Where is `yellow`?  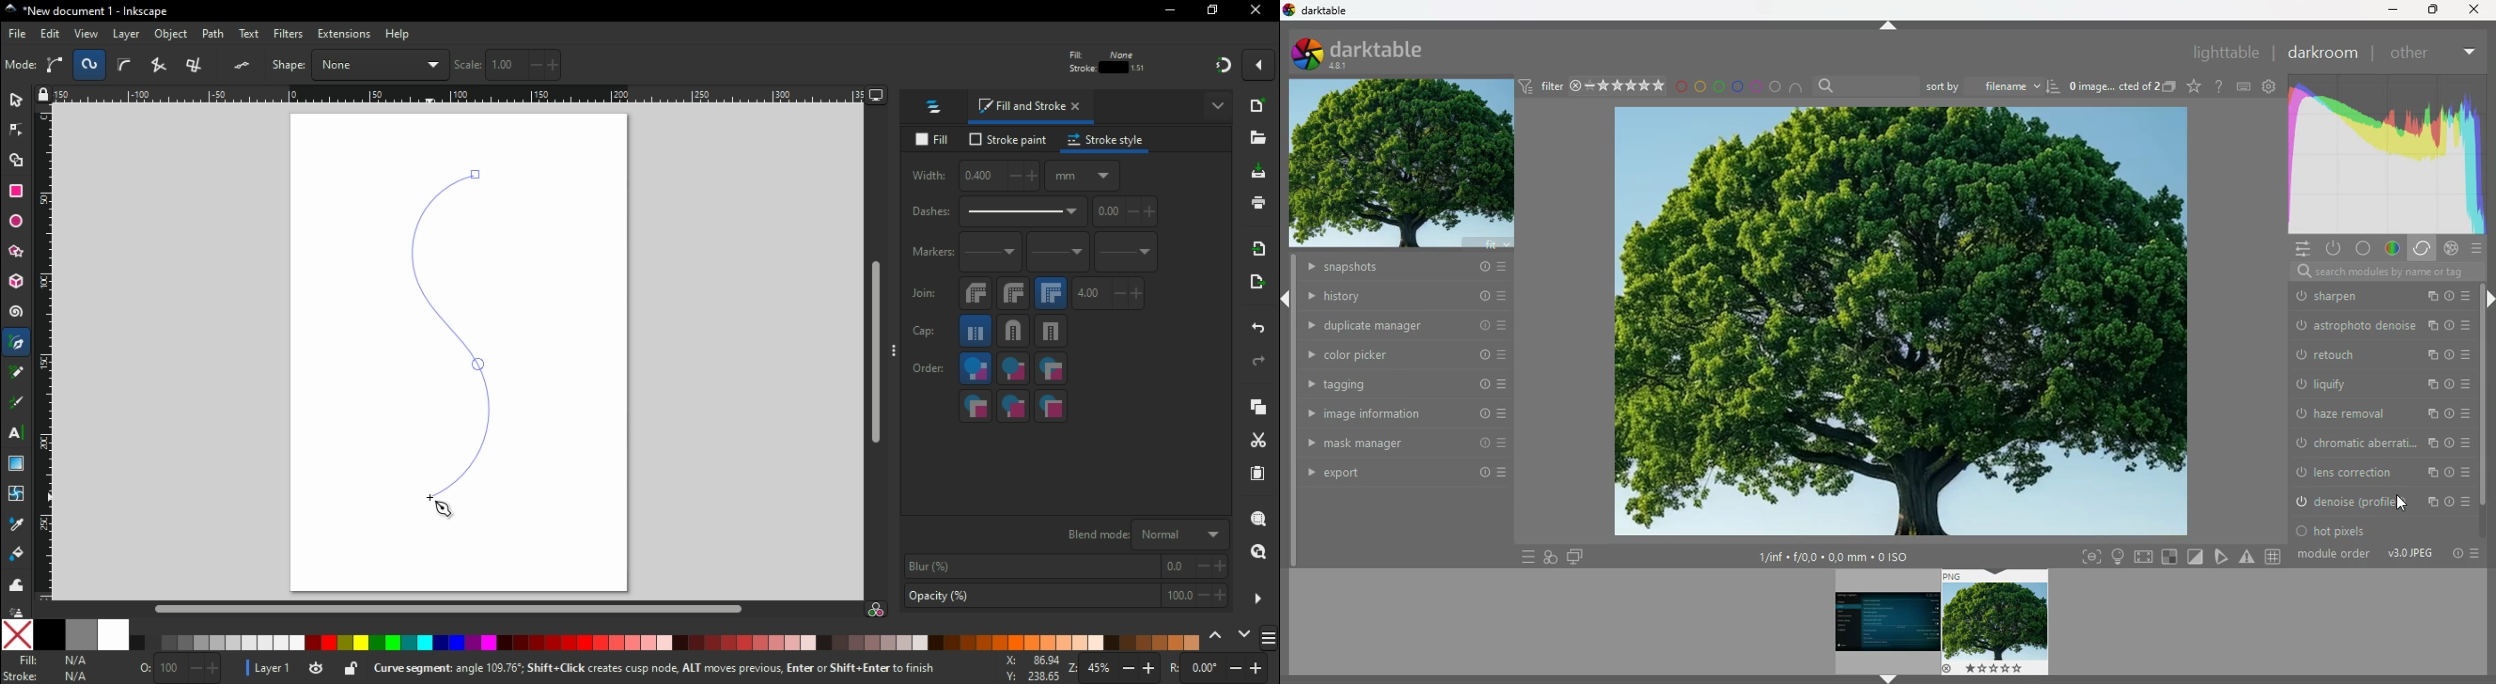 yellow is located at coordinates (1699, 86).